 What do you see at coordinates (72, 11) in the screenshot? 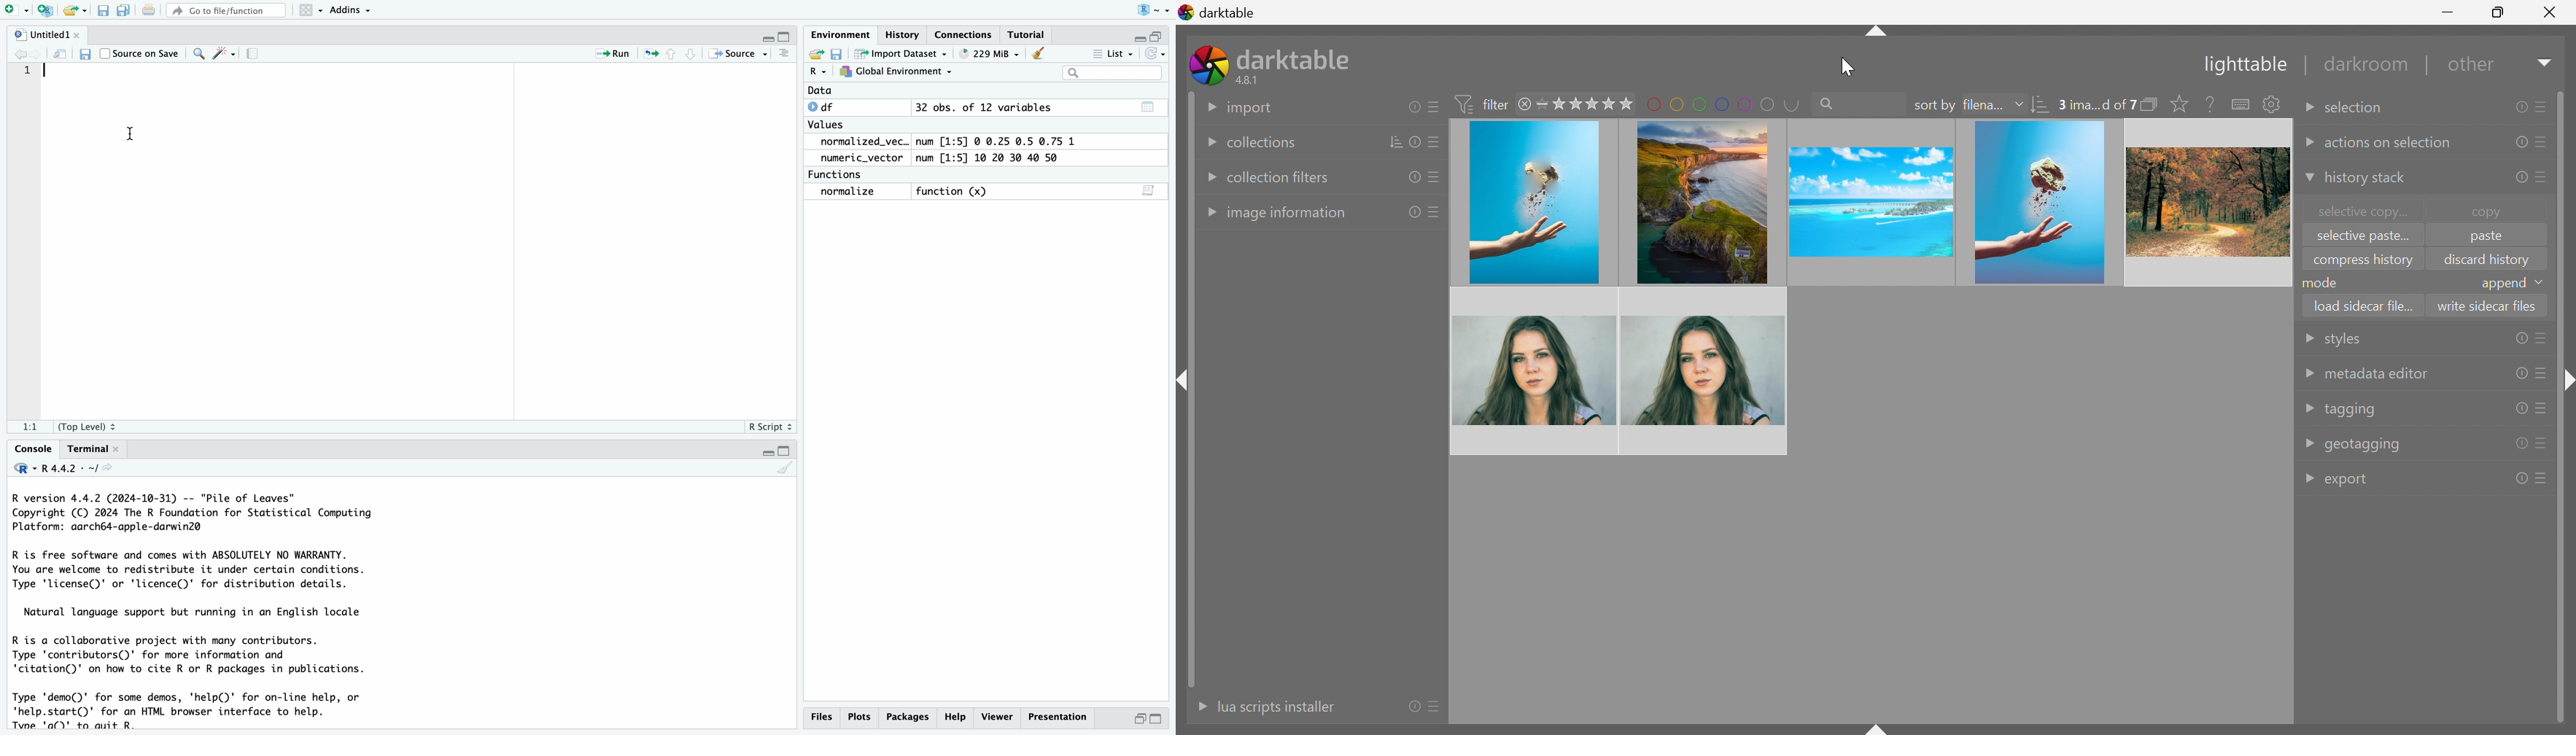
I see `open file` at bounding box center [72, 11].